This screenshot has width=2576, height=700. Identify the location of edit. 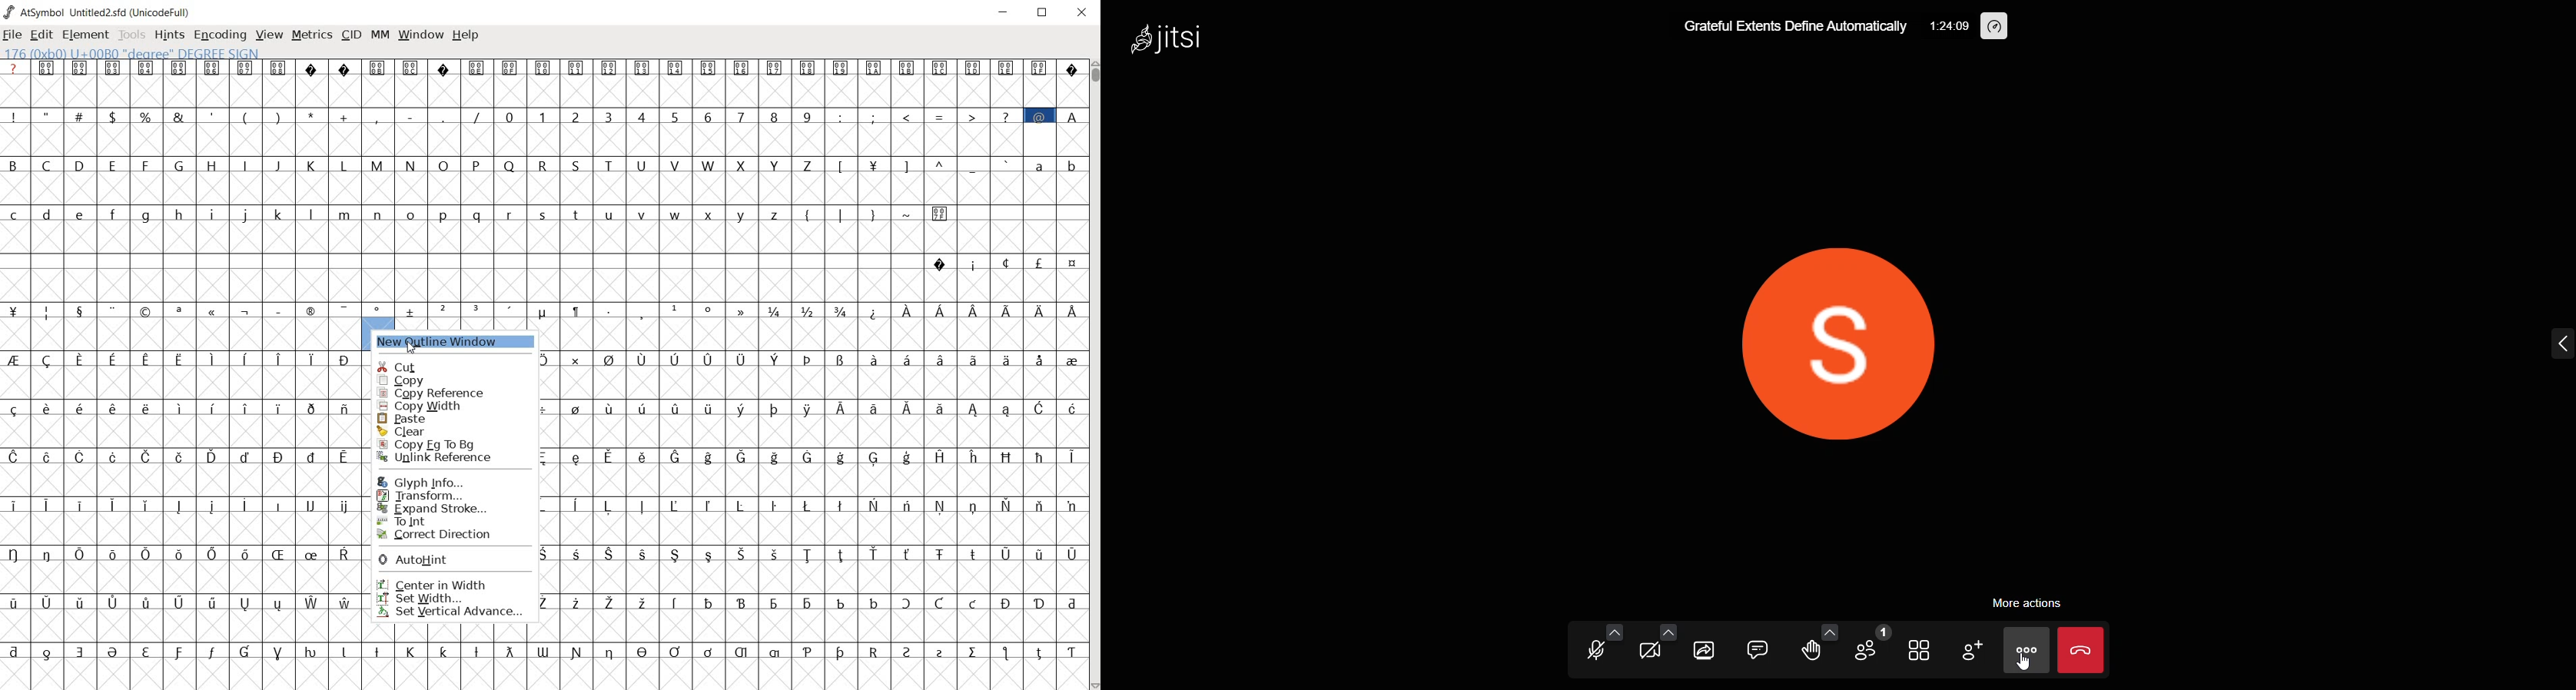
(40, 36).